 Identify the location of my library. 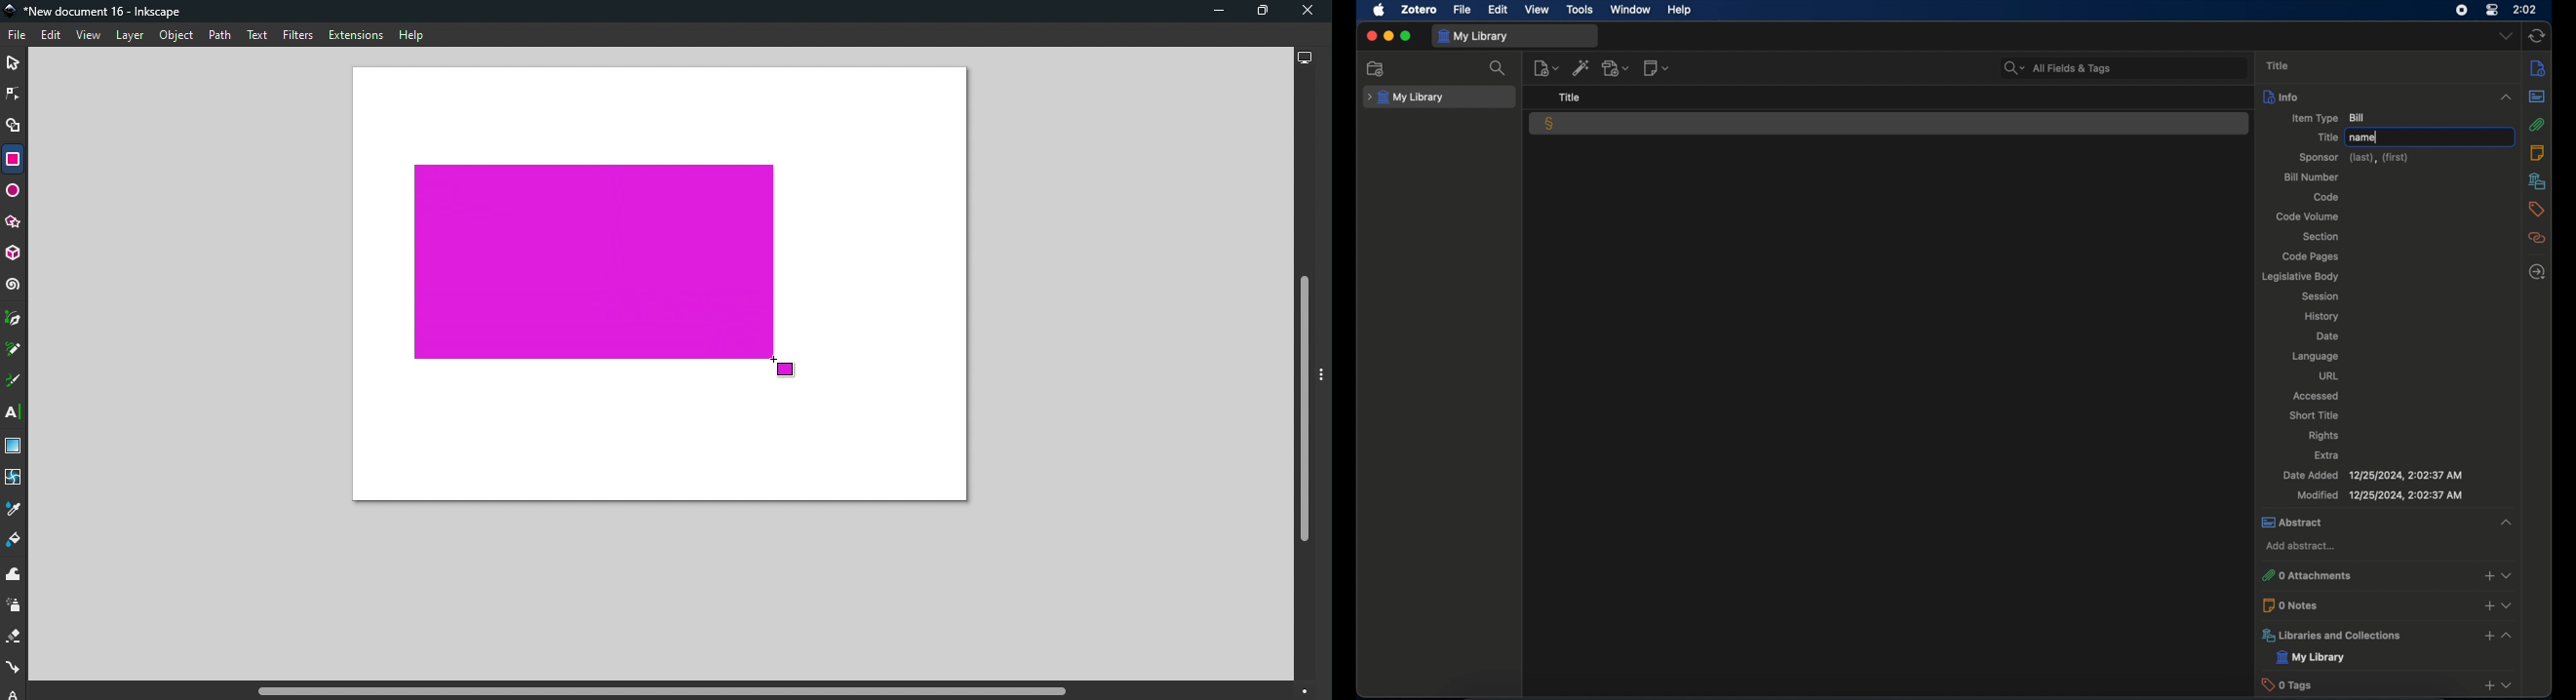
(2311, 658).